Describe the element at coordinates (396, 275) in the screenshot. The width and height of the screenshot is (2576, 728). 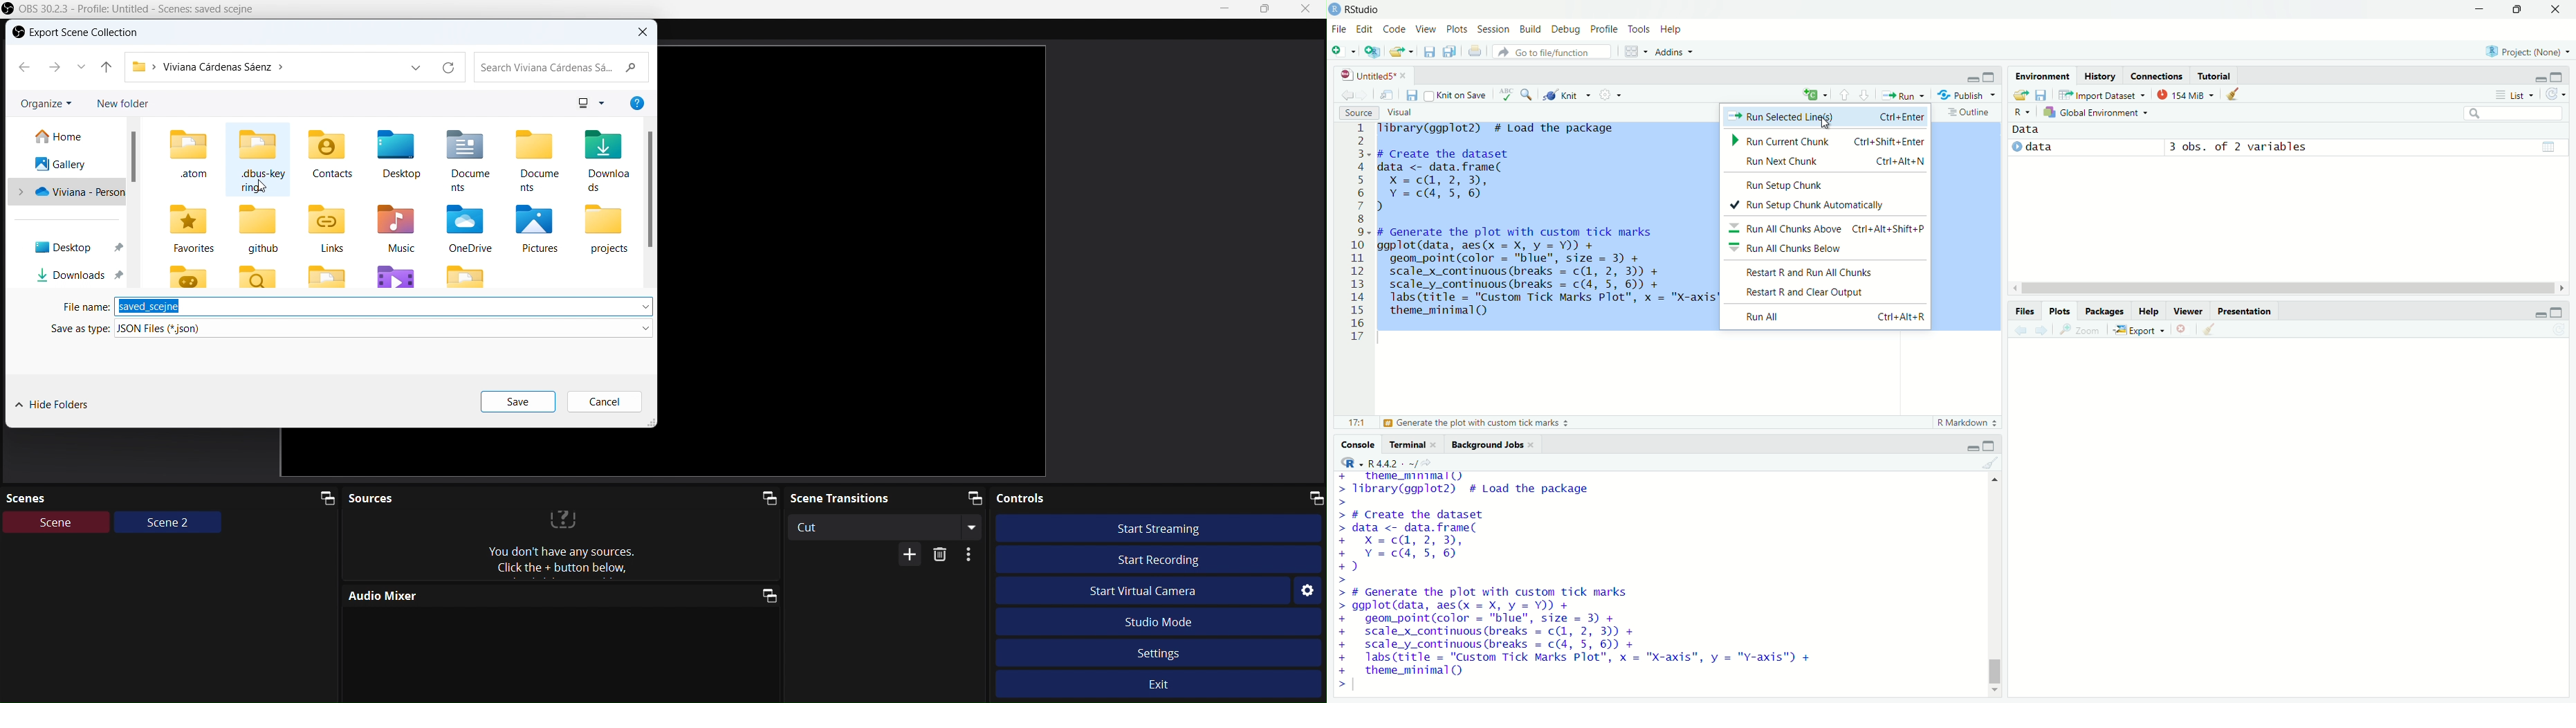
I see `folder` at that location.